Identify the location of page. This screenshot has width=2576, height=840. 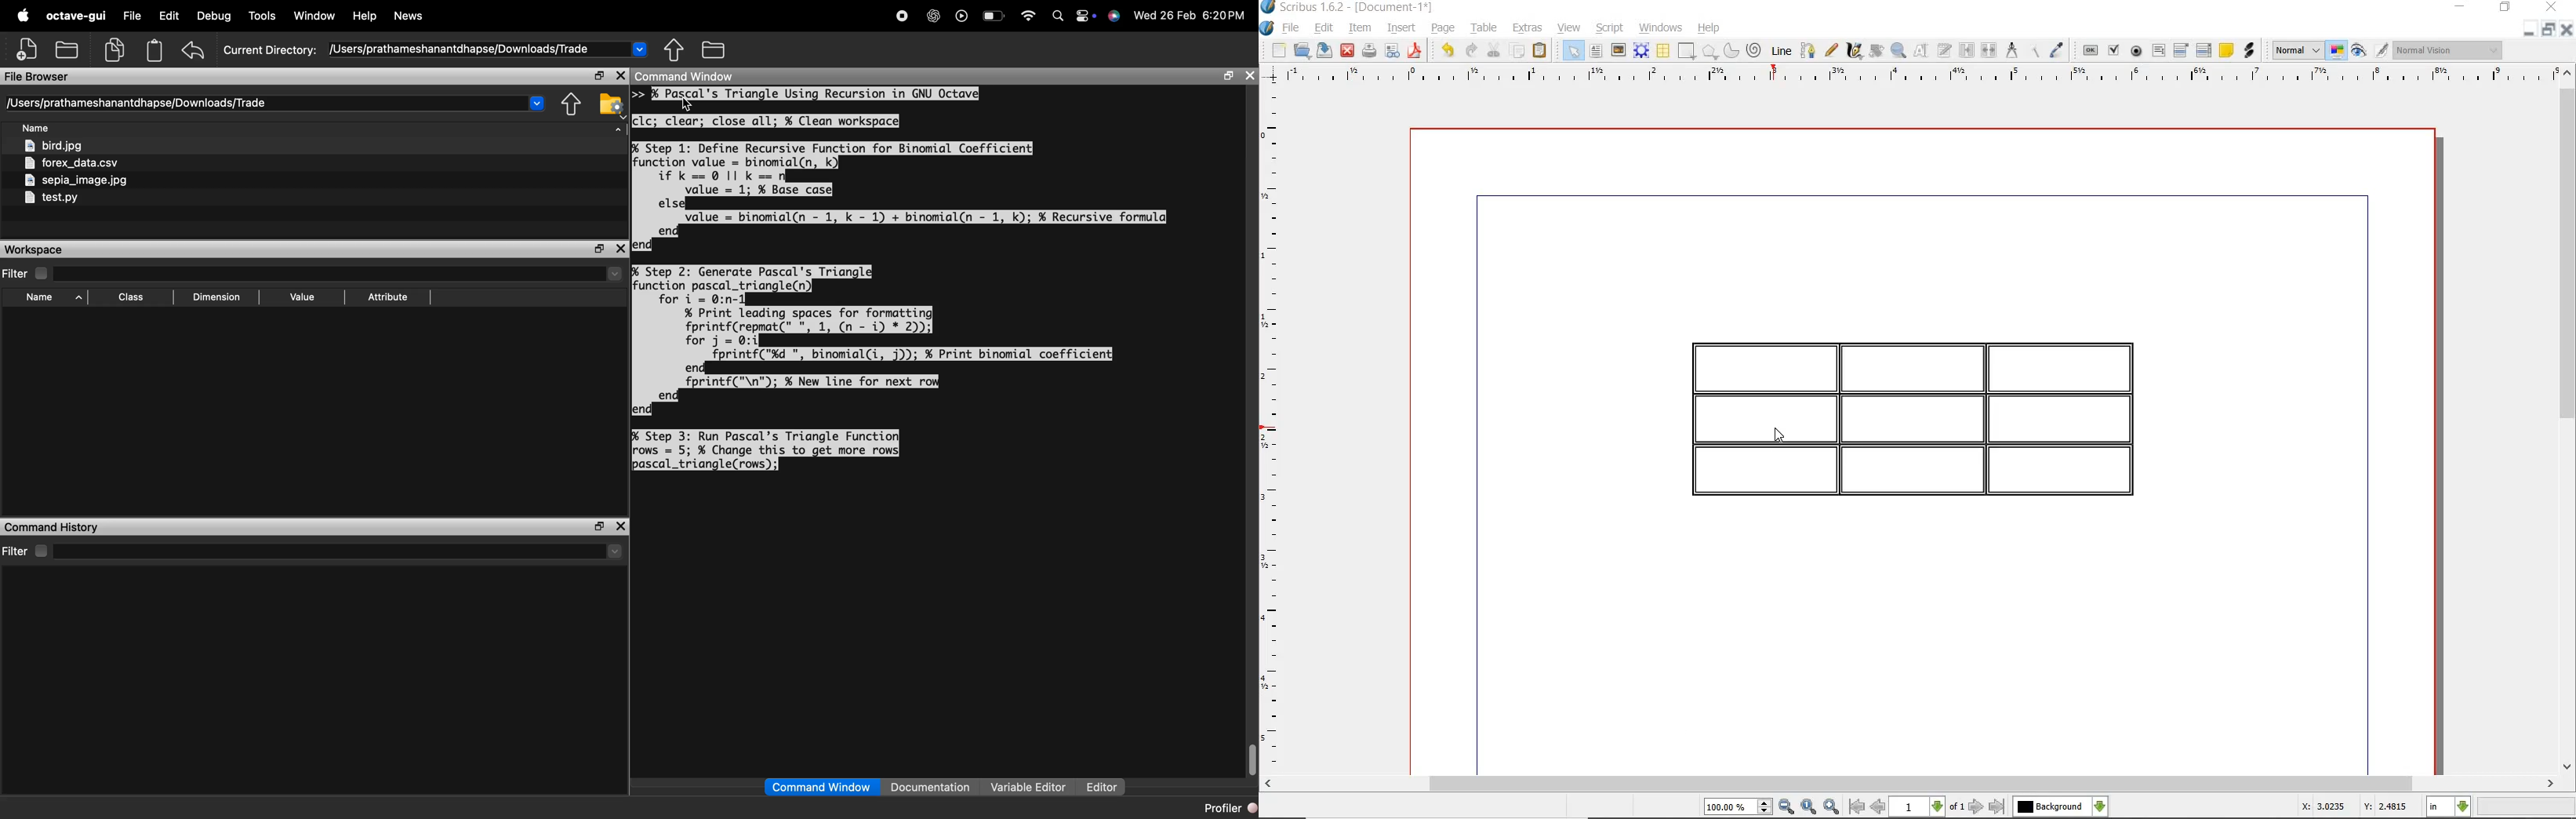
(1444, 29).